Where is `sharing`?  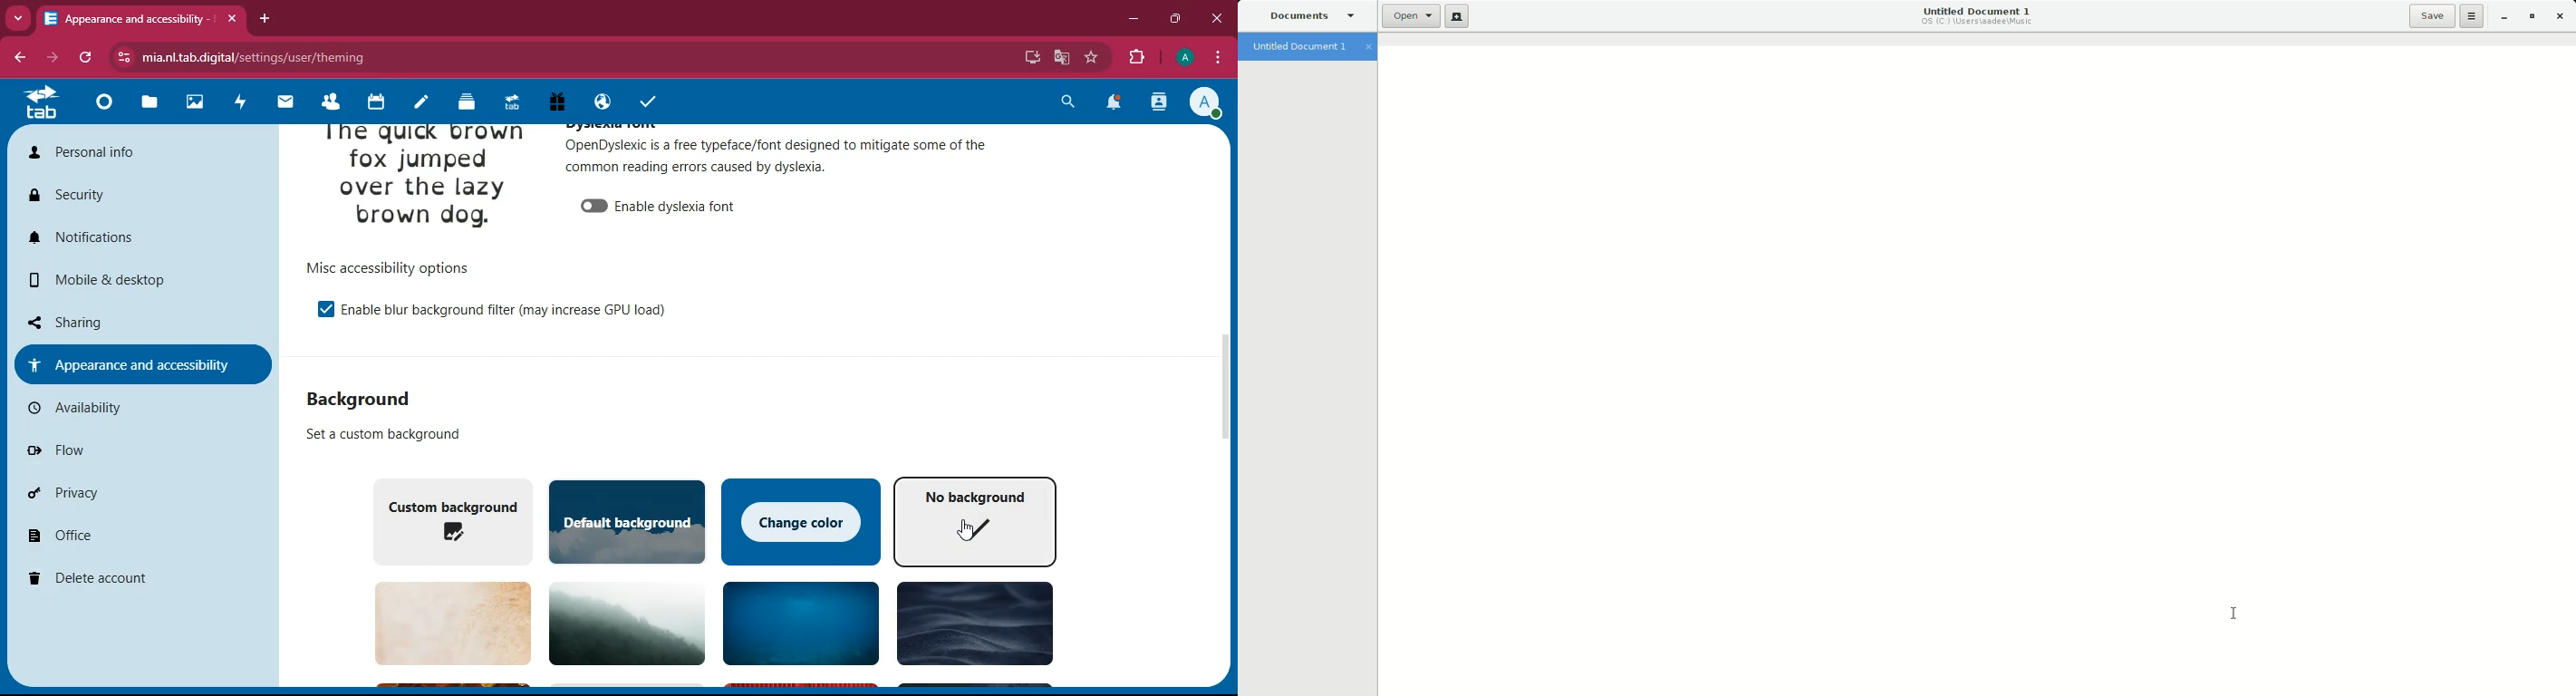 sharing is located at coordinates (135, 320).